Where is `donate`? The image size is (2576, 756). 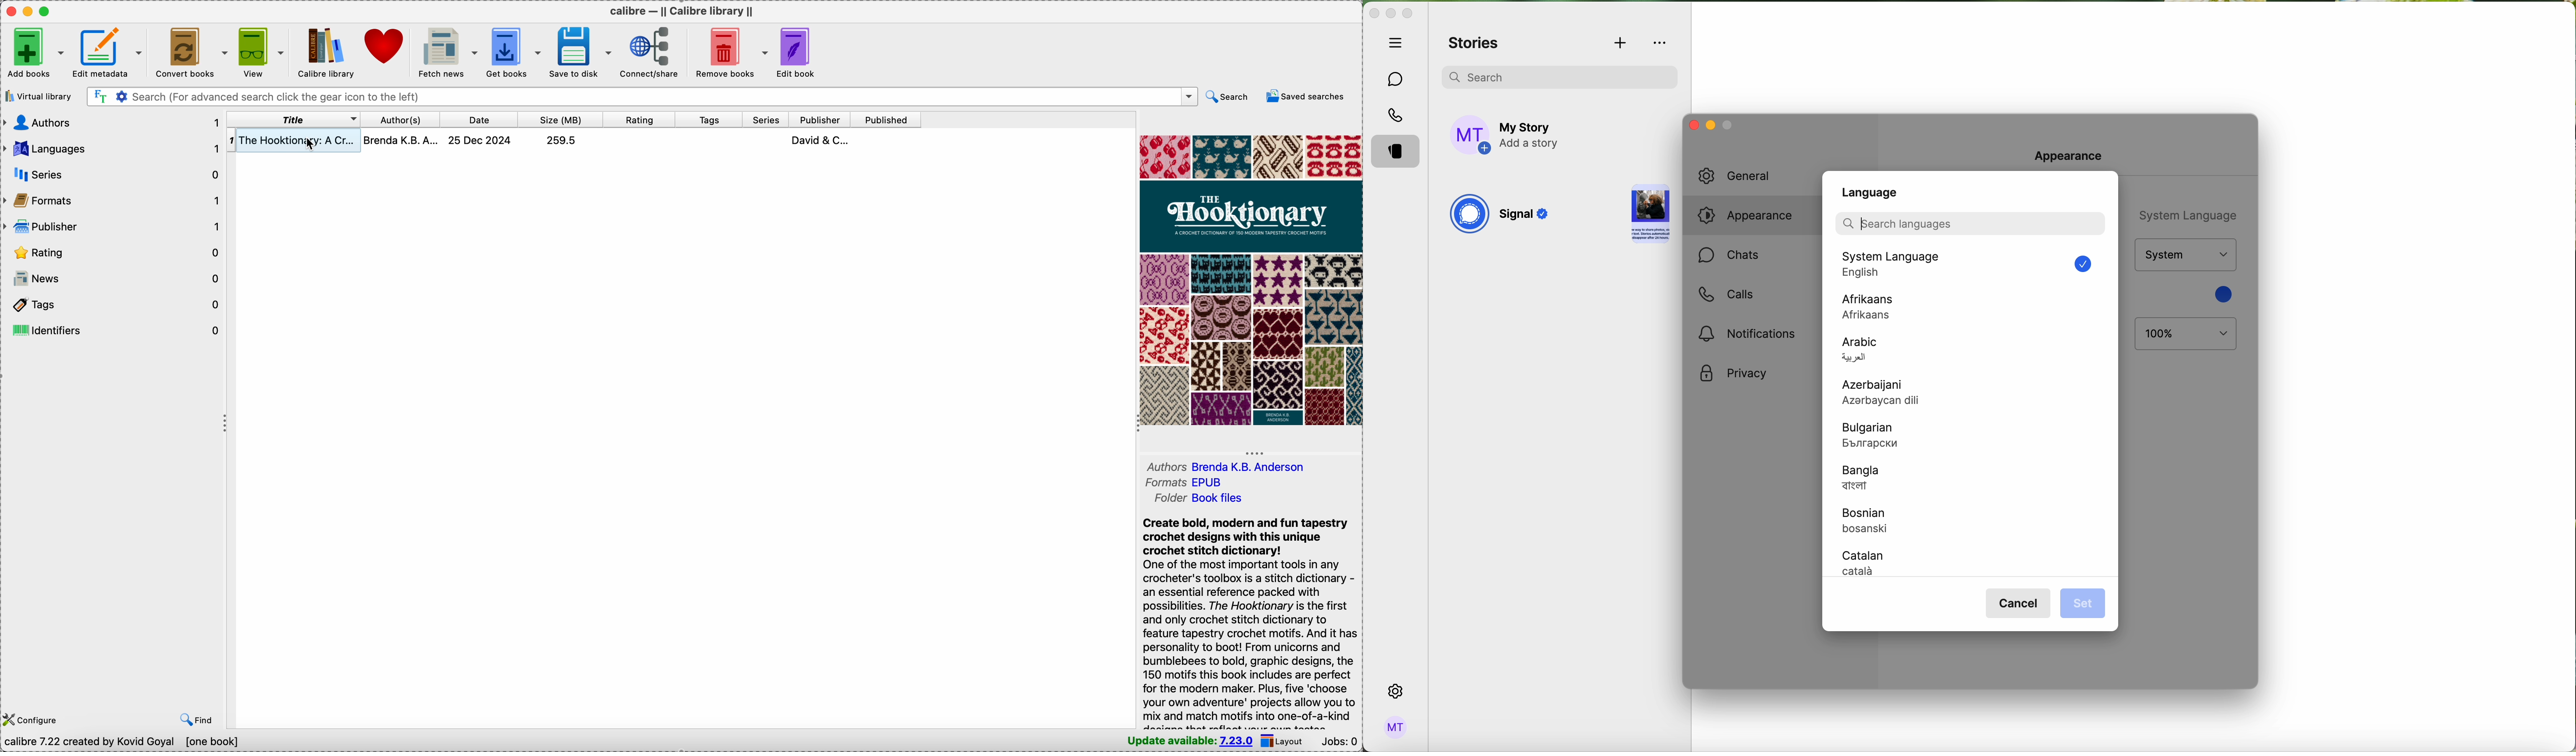 donate is located at coordinates (382, 48).